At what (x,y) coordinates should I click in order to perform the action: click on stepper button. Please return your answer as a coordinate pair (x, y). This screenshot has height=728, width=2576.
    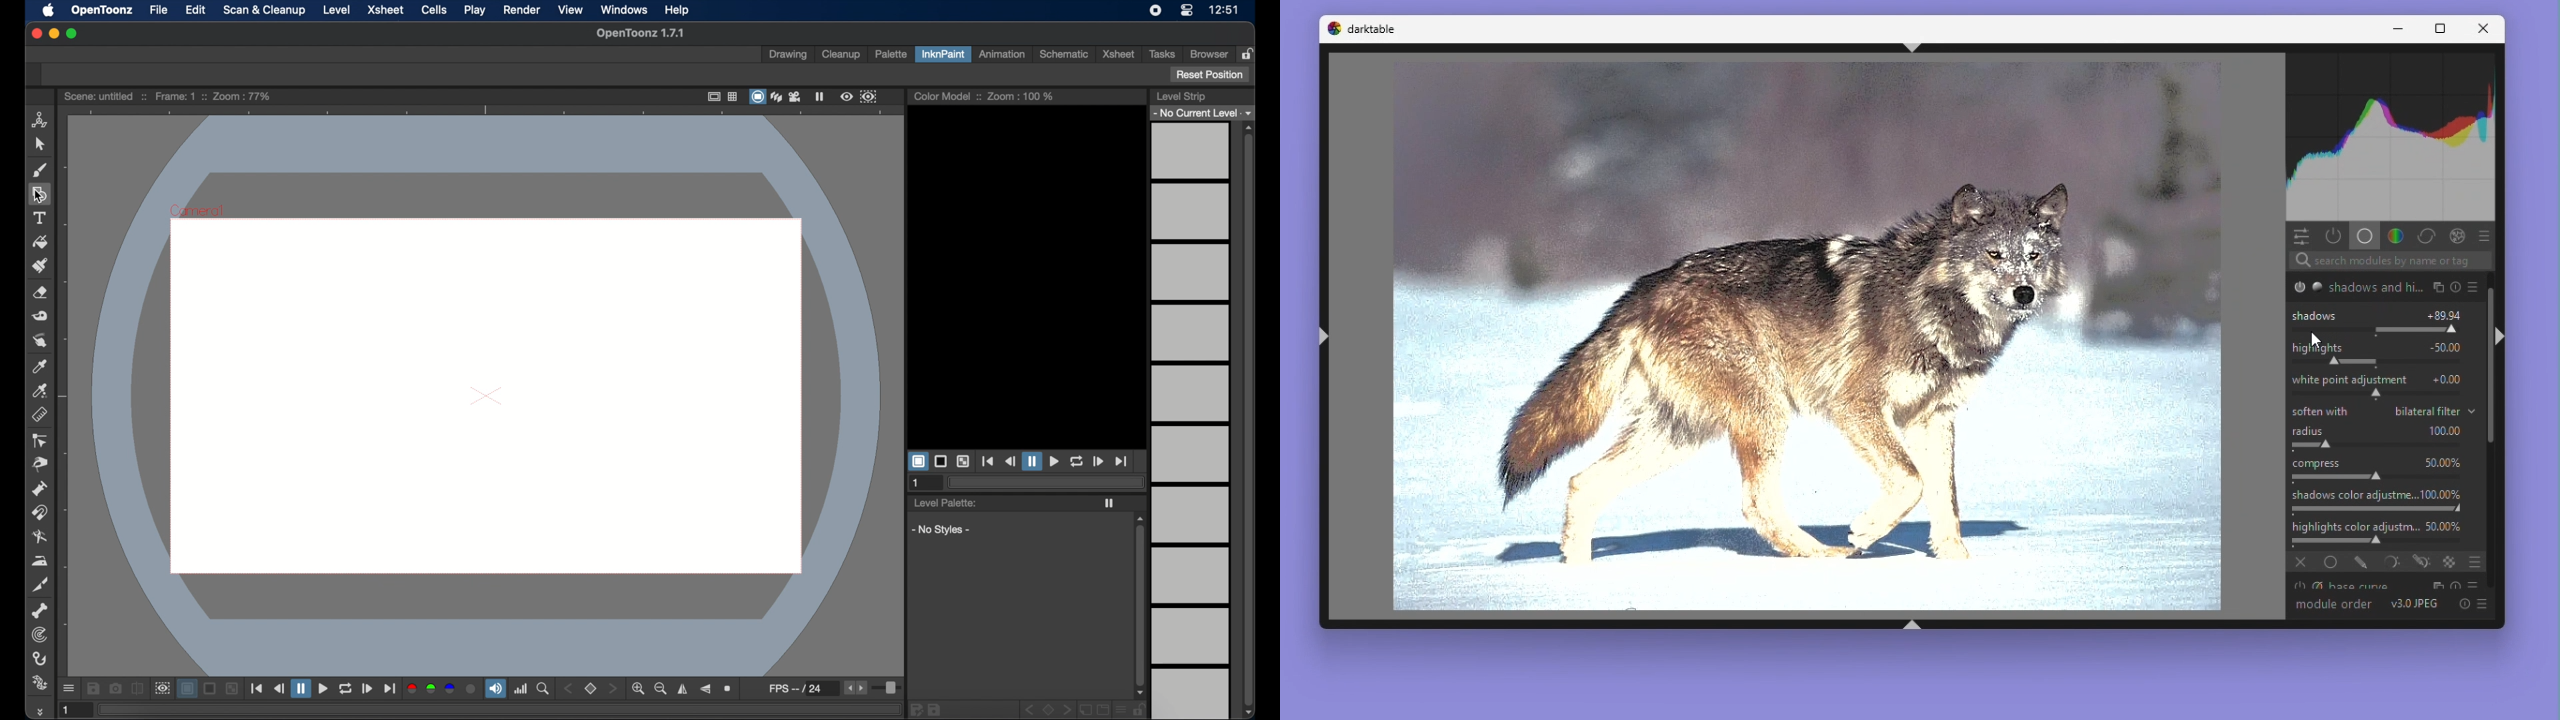
    Looking at the image, I should click on (567, 689).